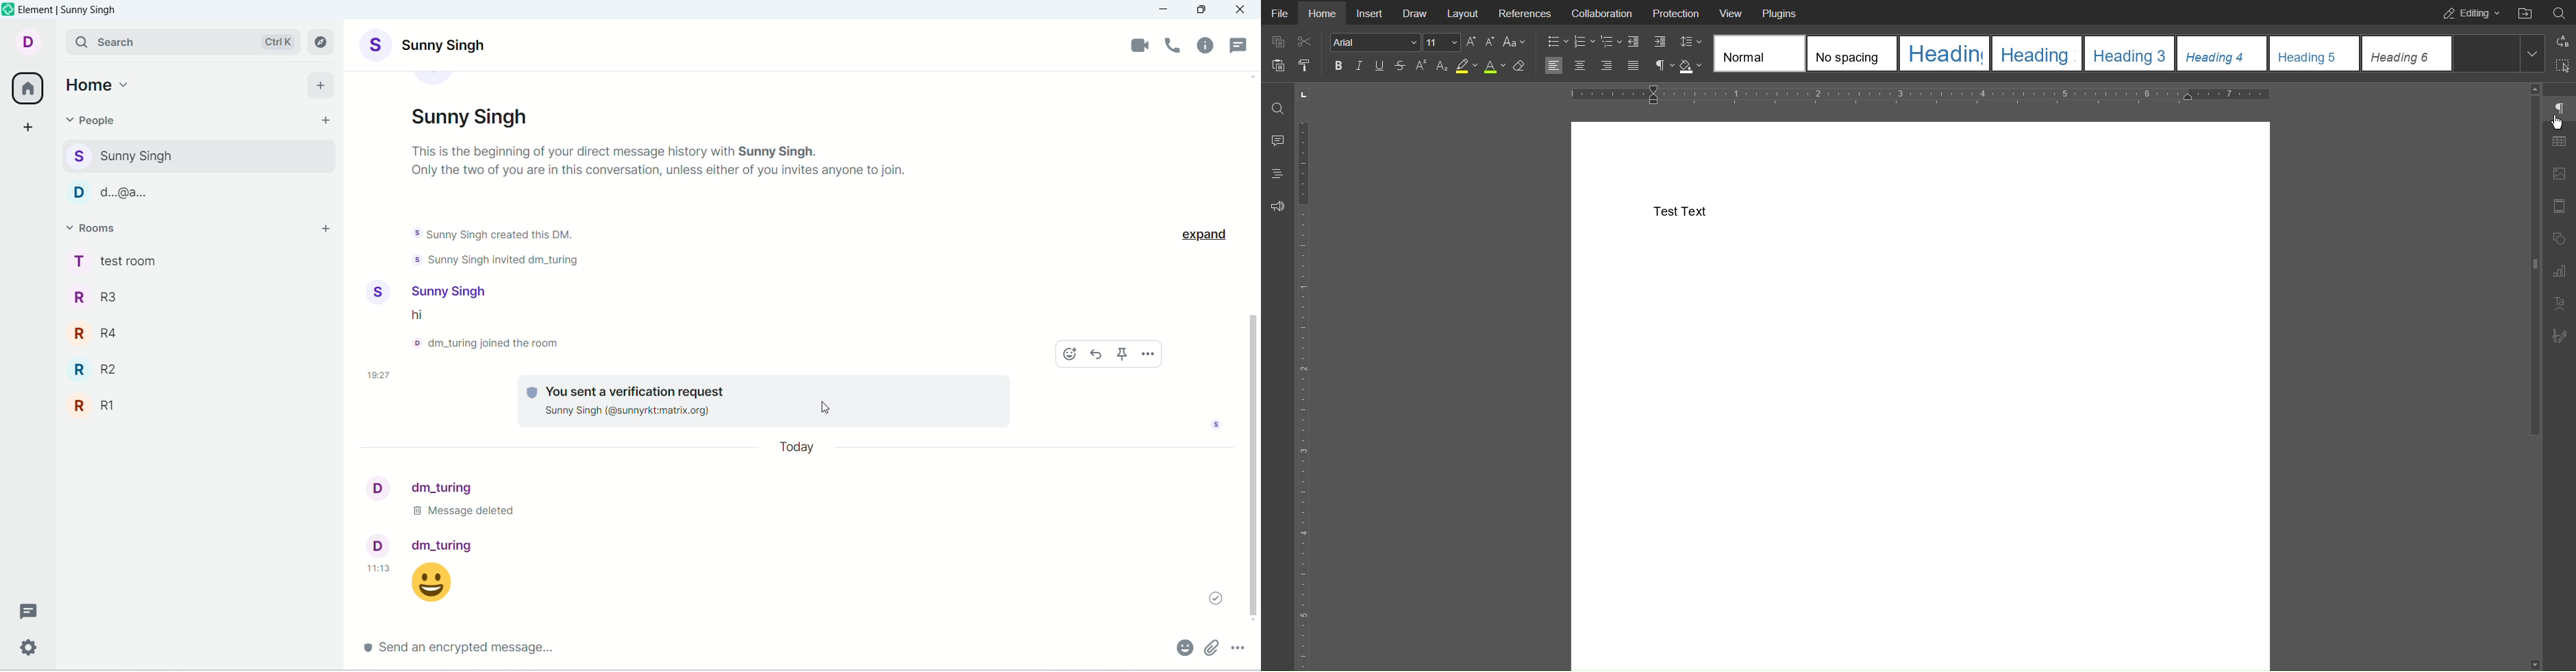 This screenshot has width=2576, height=672. Describe the element at coordinates (93, 119) in the screenshot. I see `people` at that location.